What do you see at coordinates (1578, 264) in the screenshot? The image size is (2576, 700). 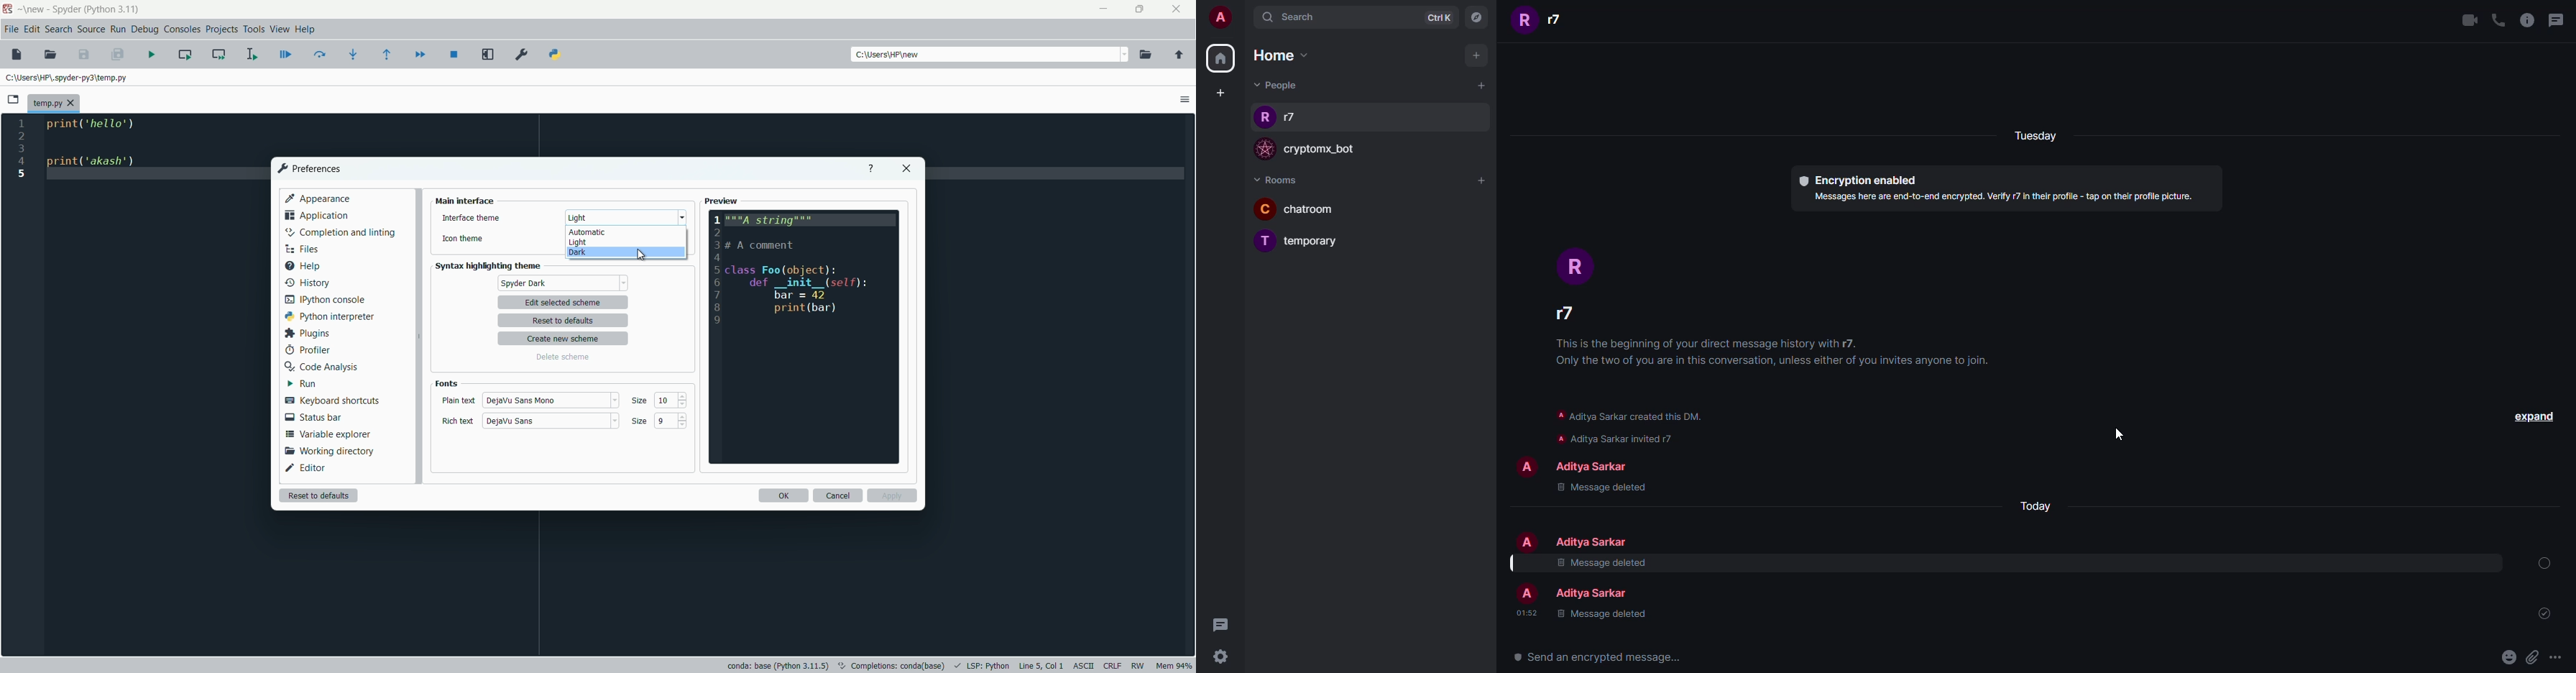 I see `profile` at bounding box center [1578, 264].